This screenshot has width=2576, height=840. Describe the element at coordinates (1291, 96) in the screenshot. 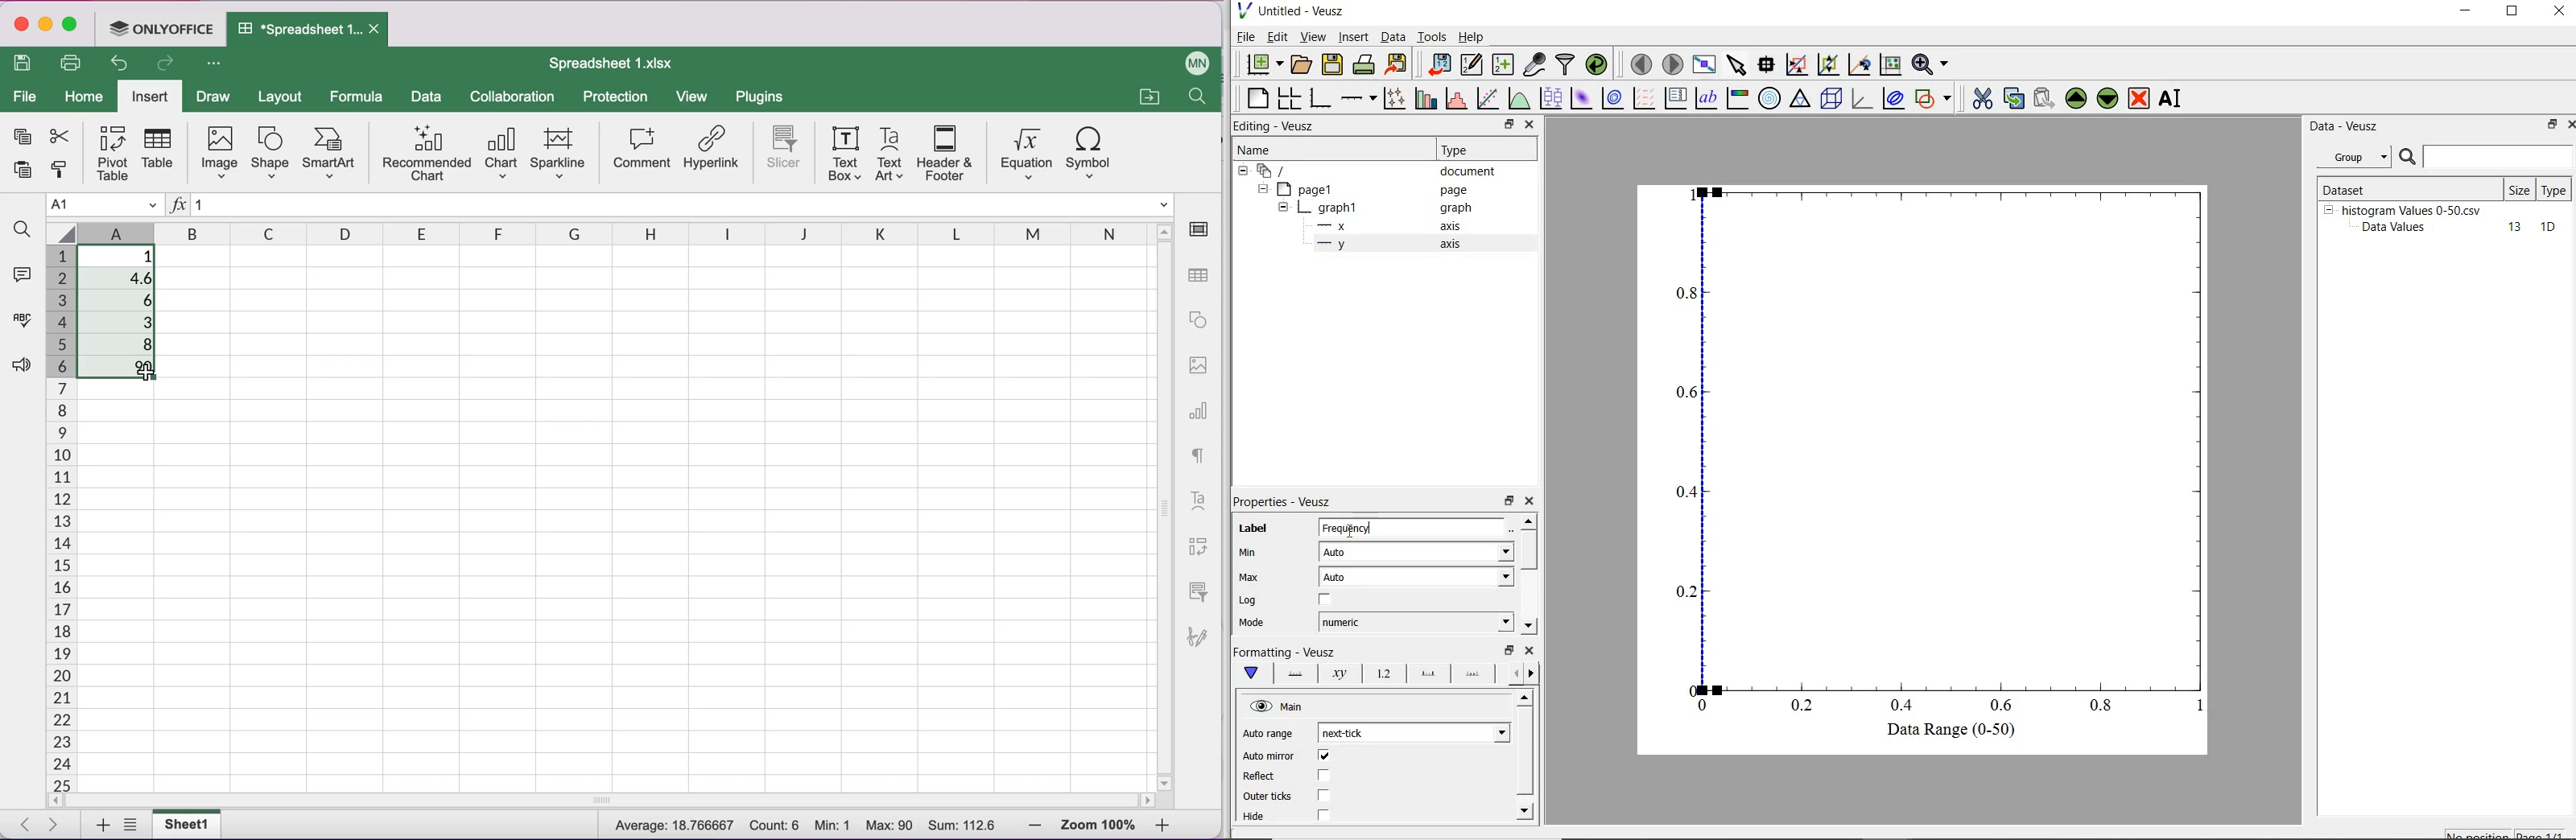

I see `arrange graphs in a grid ` at that location.